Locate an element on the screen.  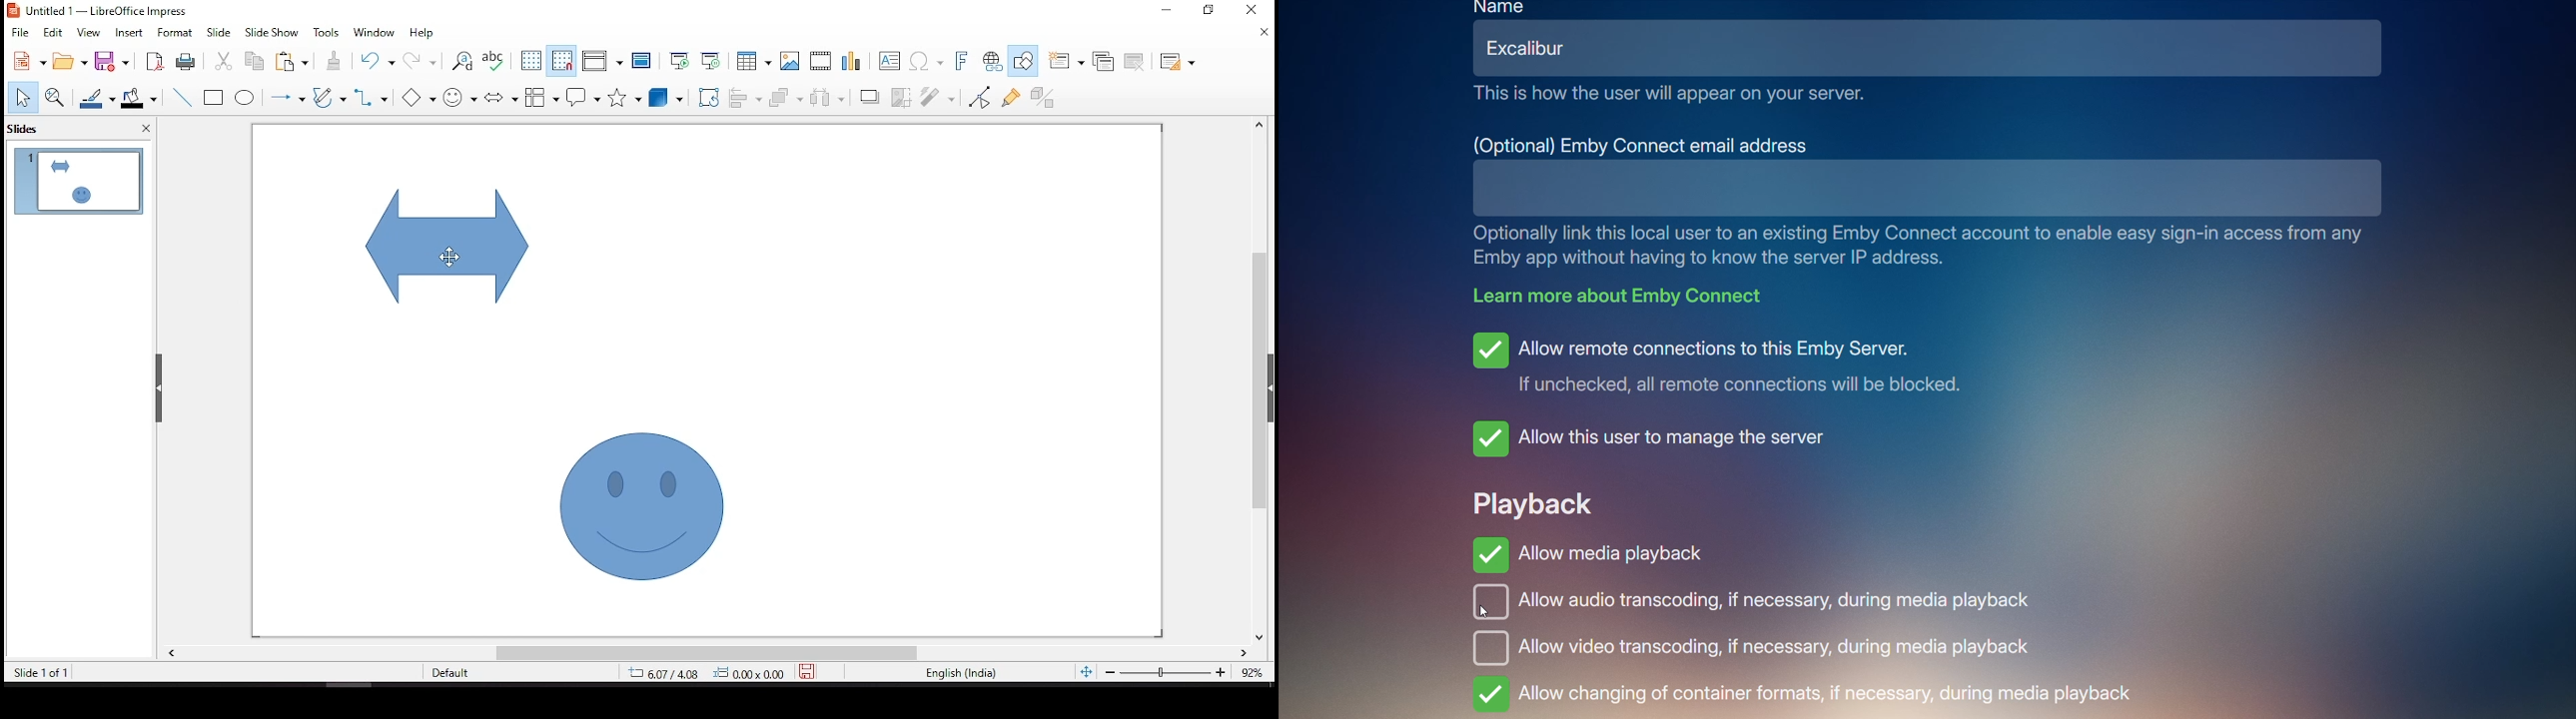
basic shapes is located at coordinates (419, 98).